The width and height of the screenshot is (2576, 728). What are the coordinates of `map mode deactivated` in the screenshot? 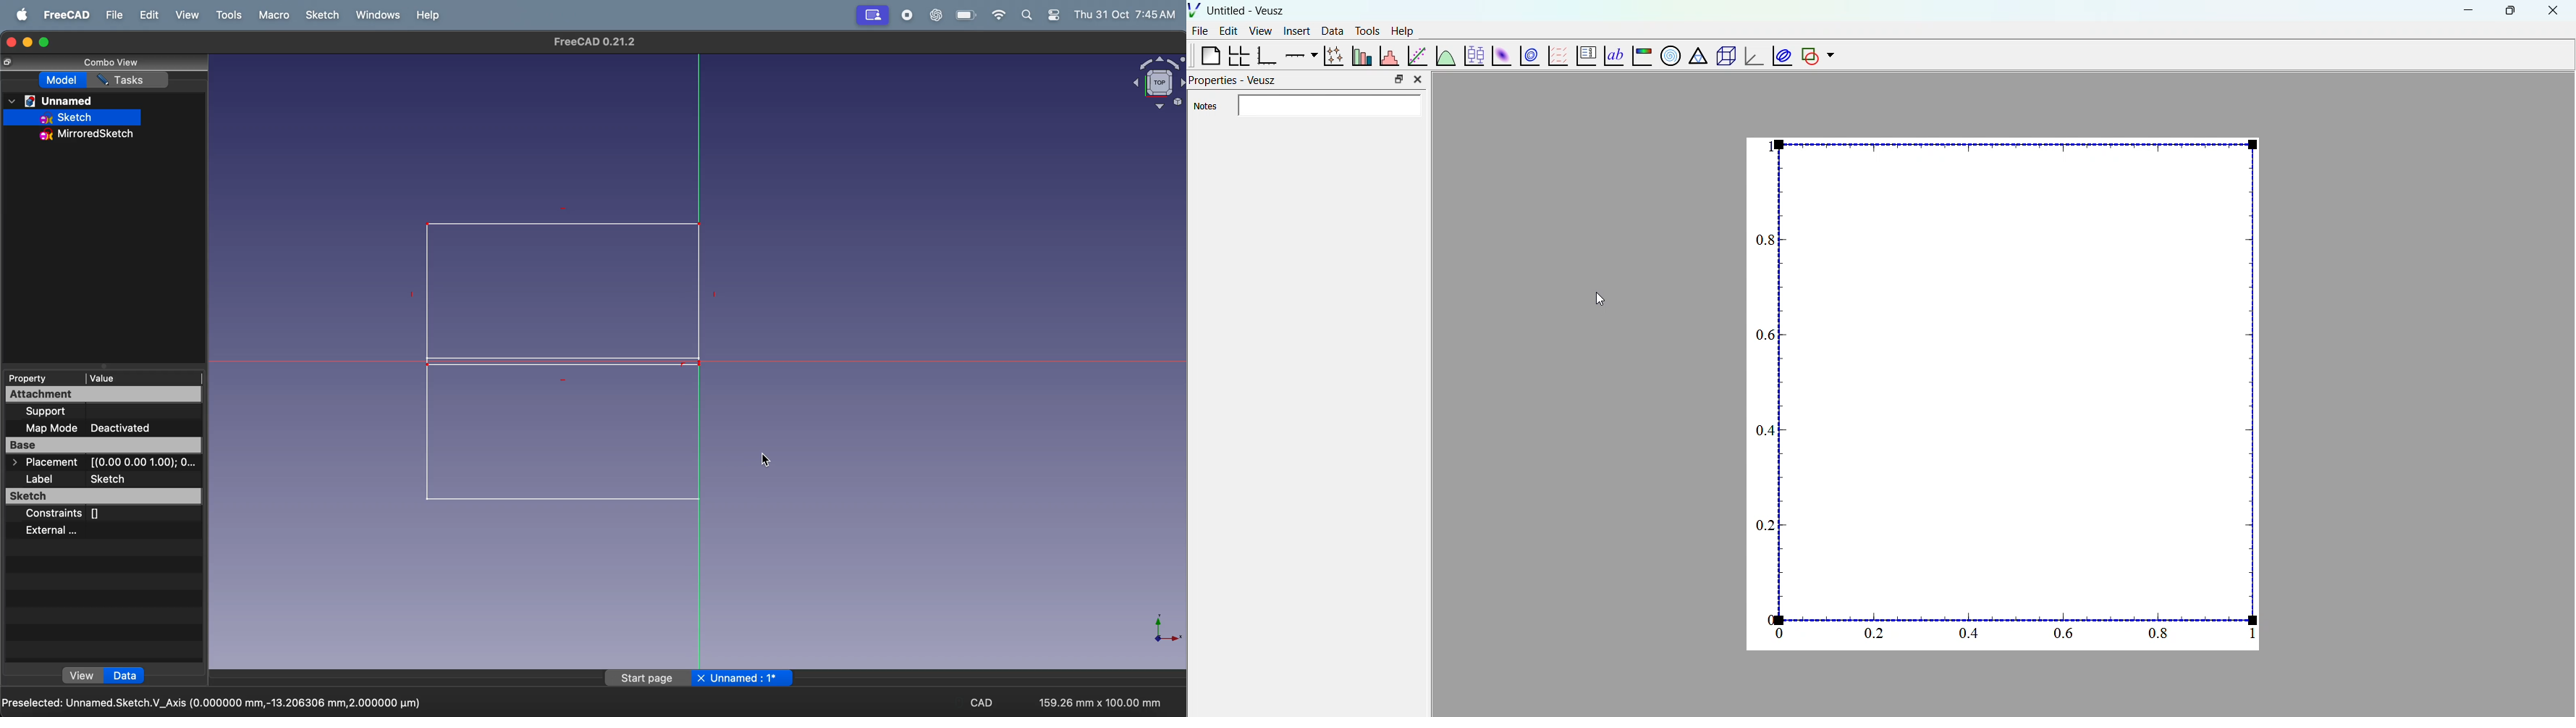 It's located at (109, 428).